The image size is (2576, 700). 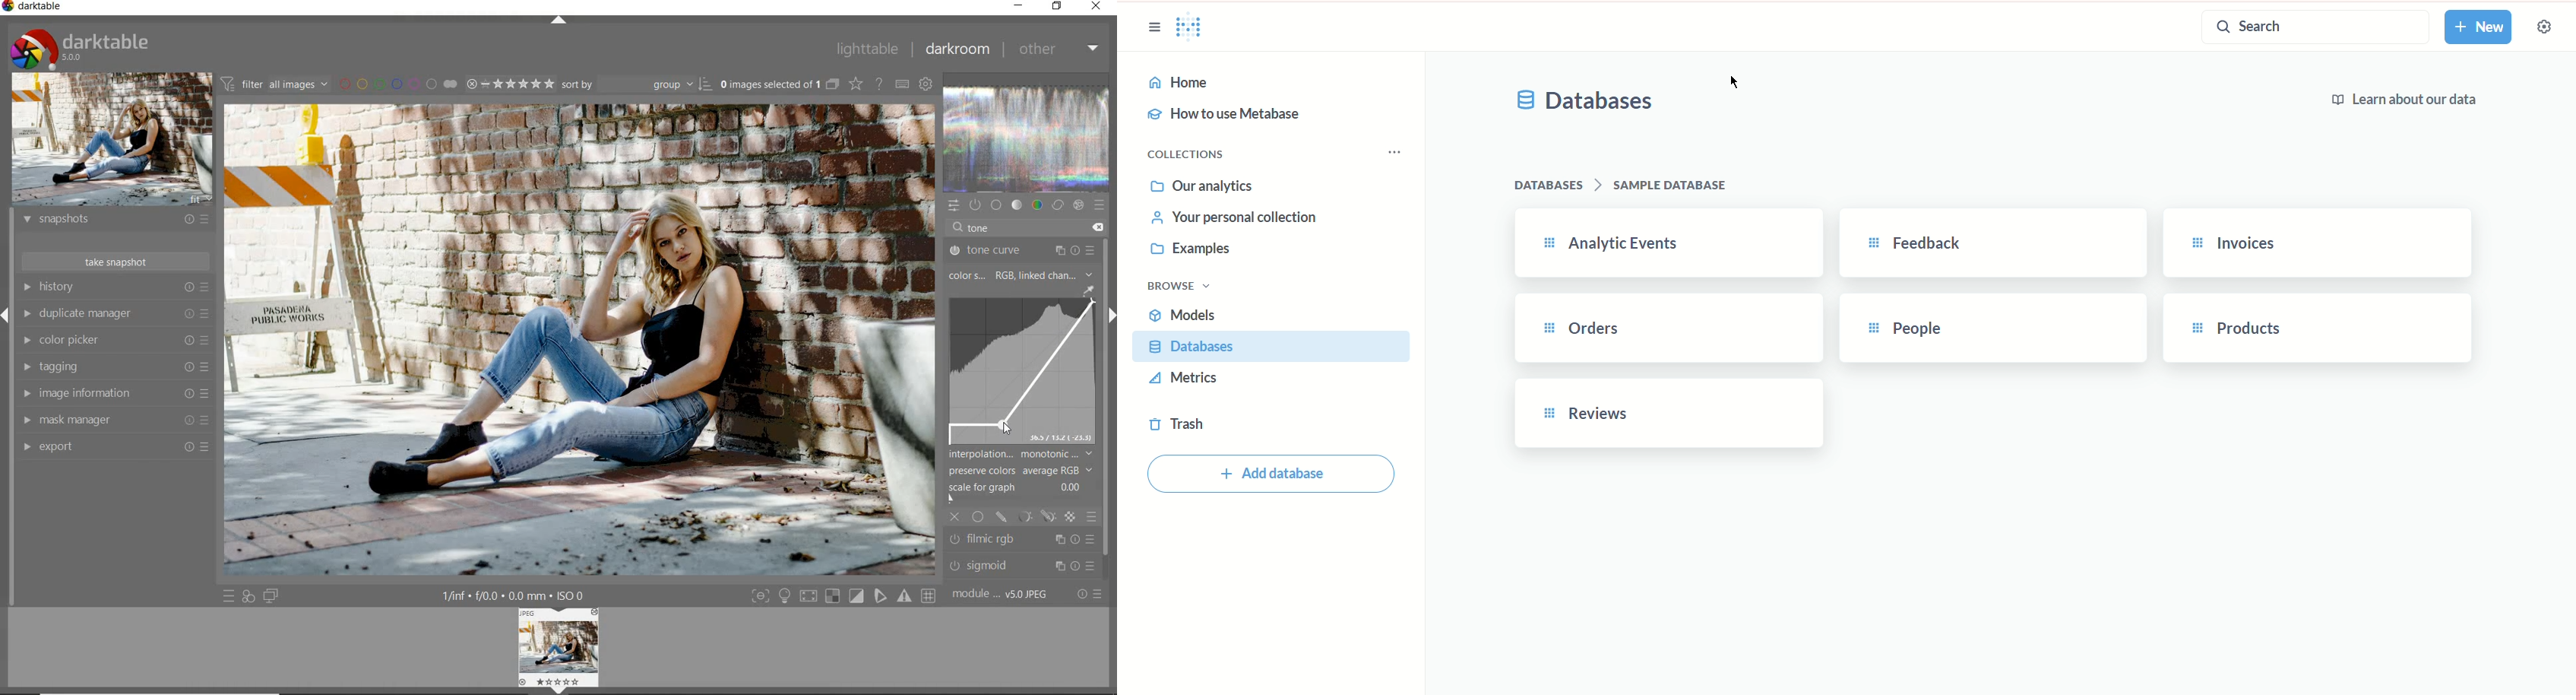 I want to click on waveform, so click(x=1027, y=140).